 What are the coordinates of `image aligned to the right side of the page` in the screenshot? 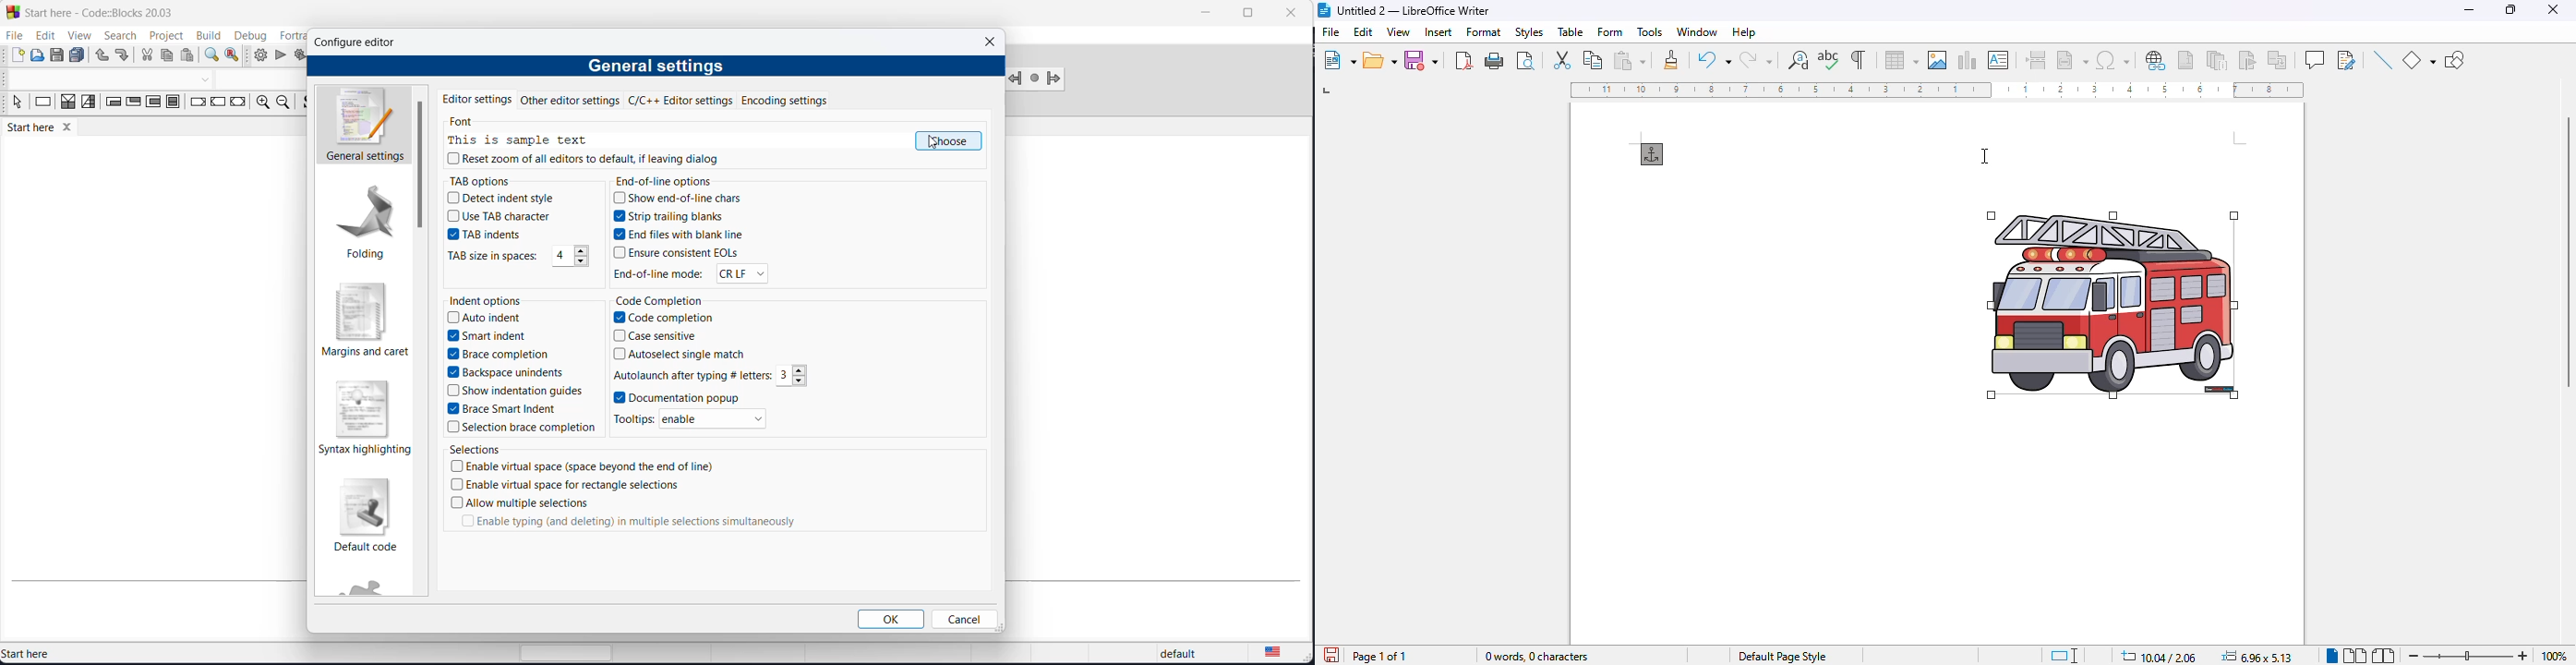 It's located at (2113, 304).